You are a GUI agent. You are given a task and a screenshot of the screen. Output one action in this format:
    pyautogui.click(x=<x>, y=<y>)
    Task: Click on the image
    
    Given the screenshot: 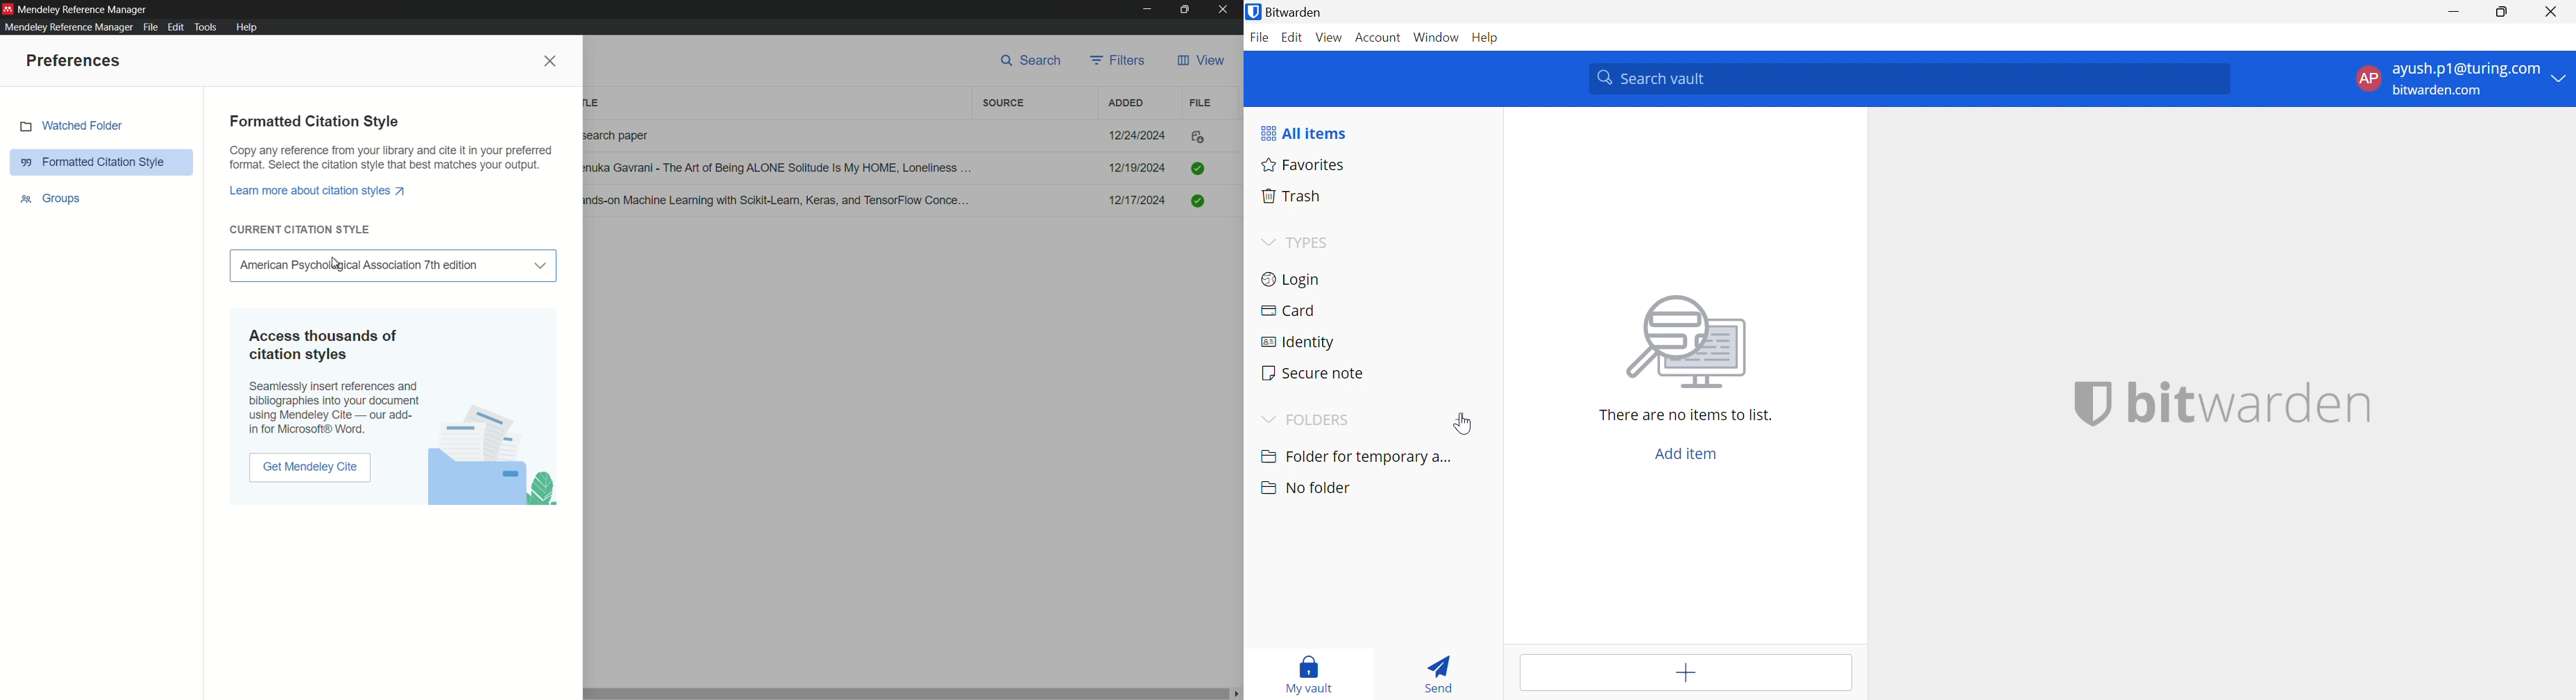 What is the action you would take?
    pyautogui.click(x=1684, y=343)
    